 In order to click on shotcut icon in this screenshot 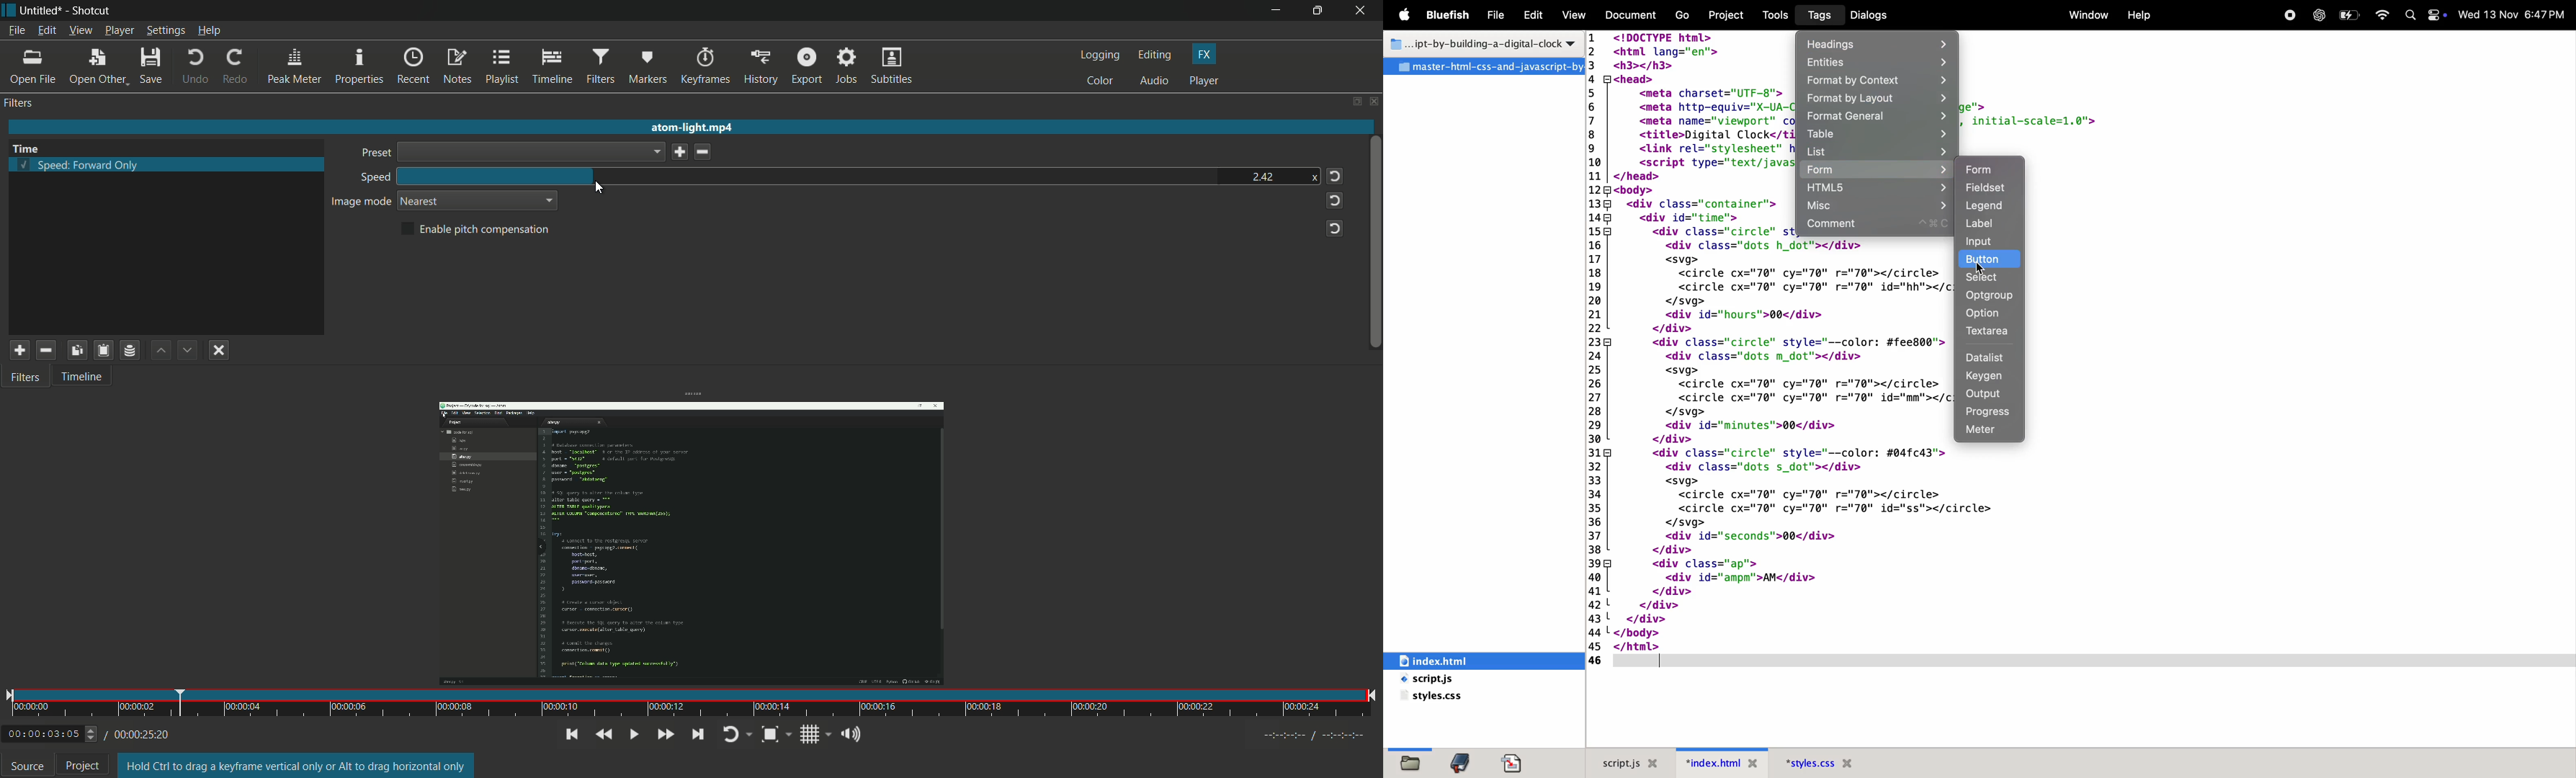, I will do `click(9, 9)`.